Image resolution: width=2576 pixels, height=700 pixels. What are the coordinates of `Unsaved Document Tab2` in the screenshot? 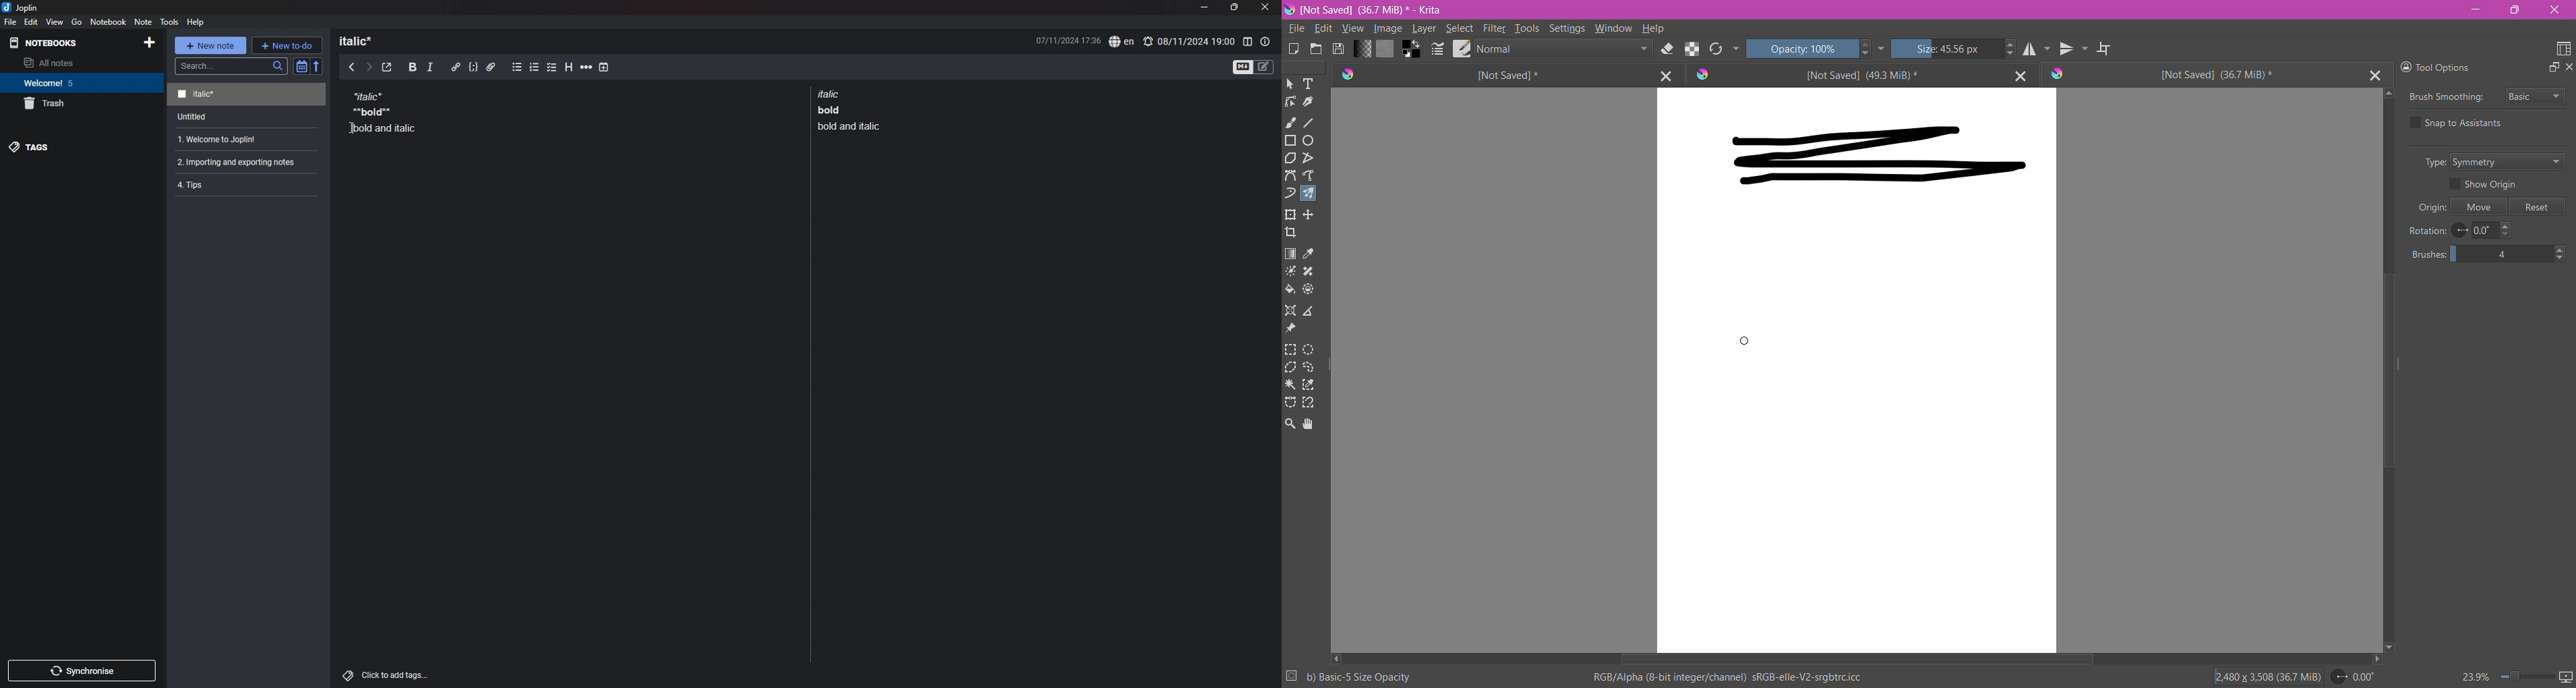 It's located at (1840, 75).